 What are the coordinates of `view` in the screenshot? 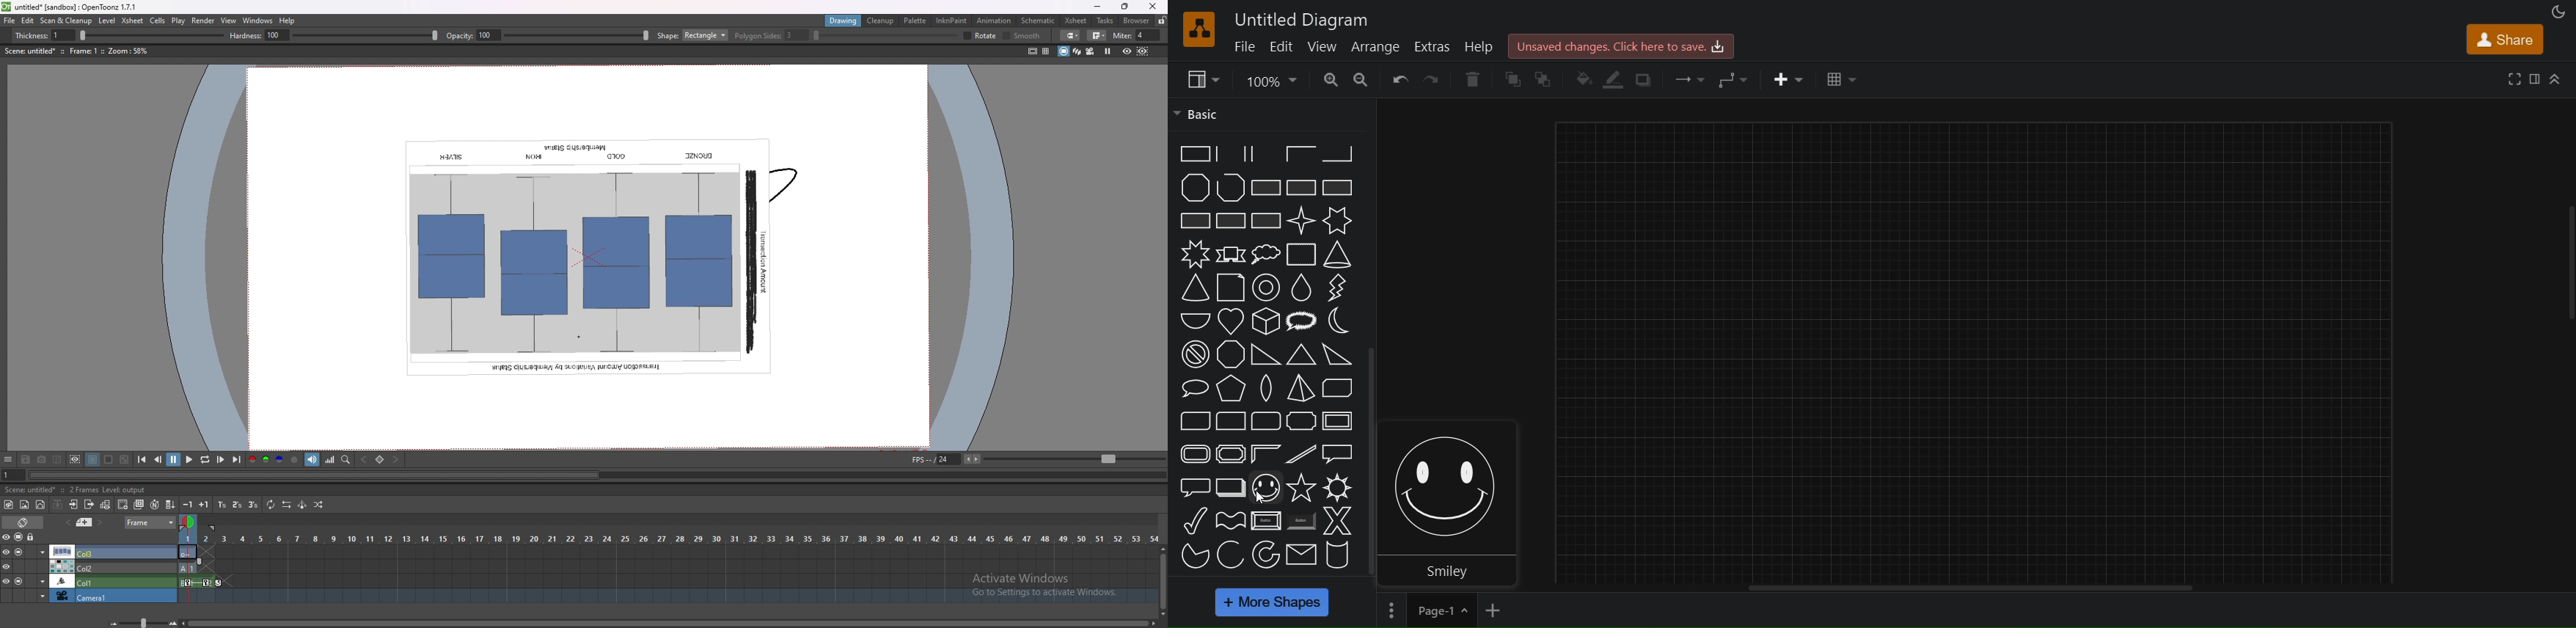 It's located at (1322, 45).